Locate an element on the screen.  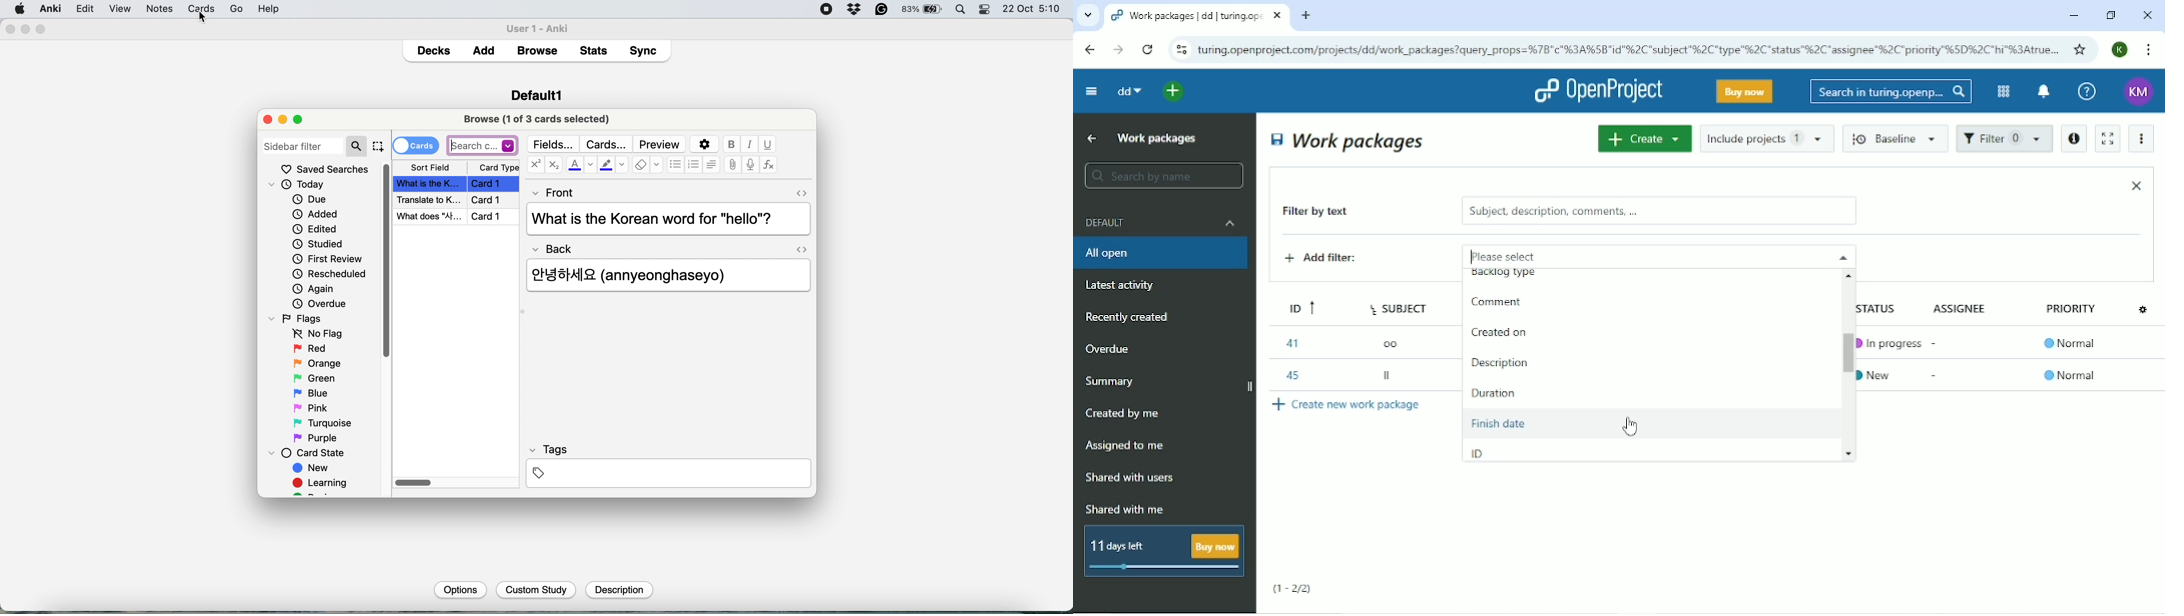
Default 1 is located at coordinates (537, 94).